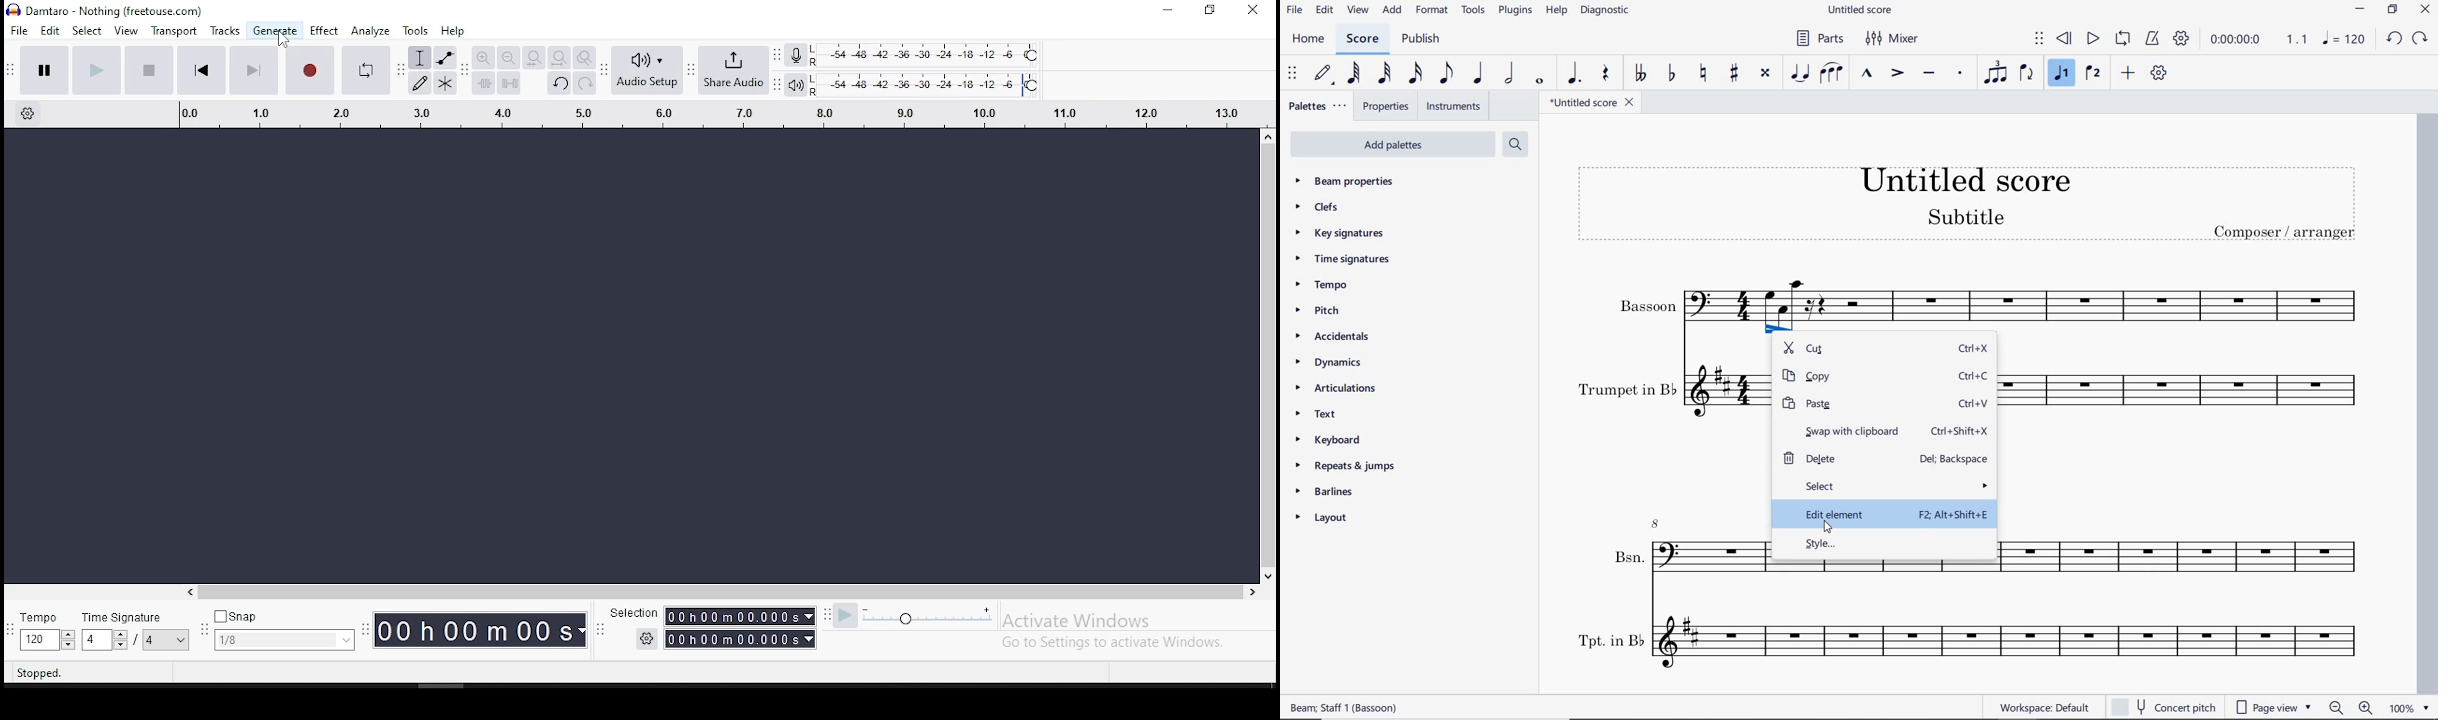 This screenshot has width=2464, height=728. I want to click on Trumpet in B, so click(2183, 401).